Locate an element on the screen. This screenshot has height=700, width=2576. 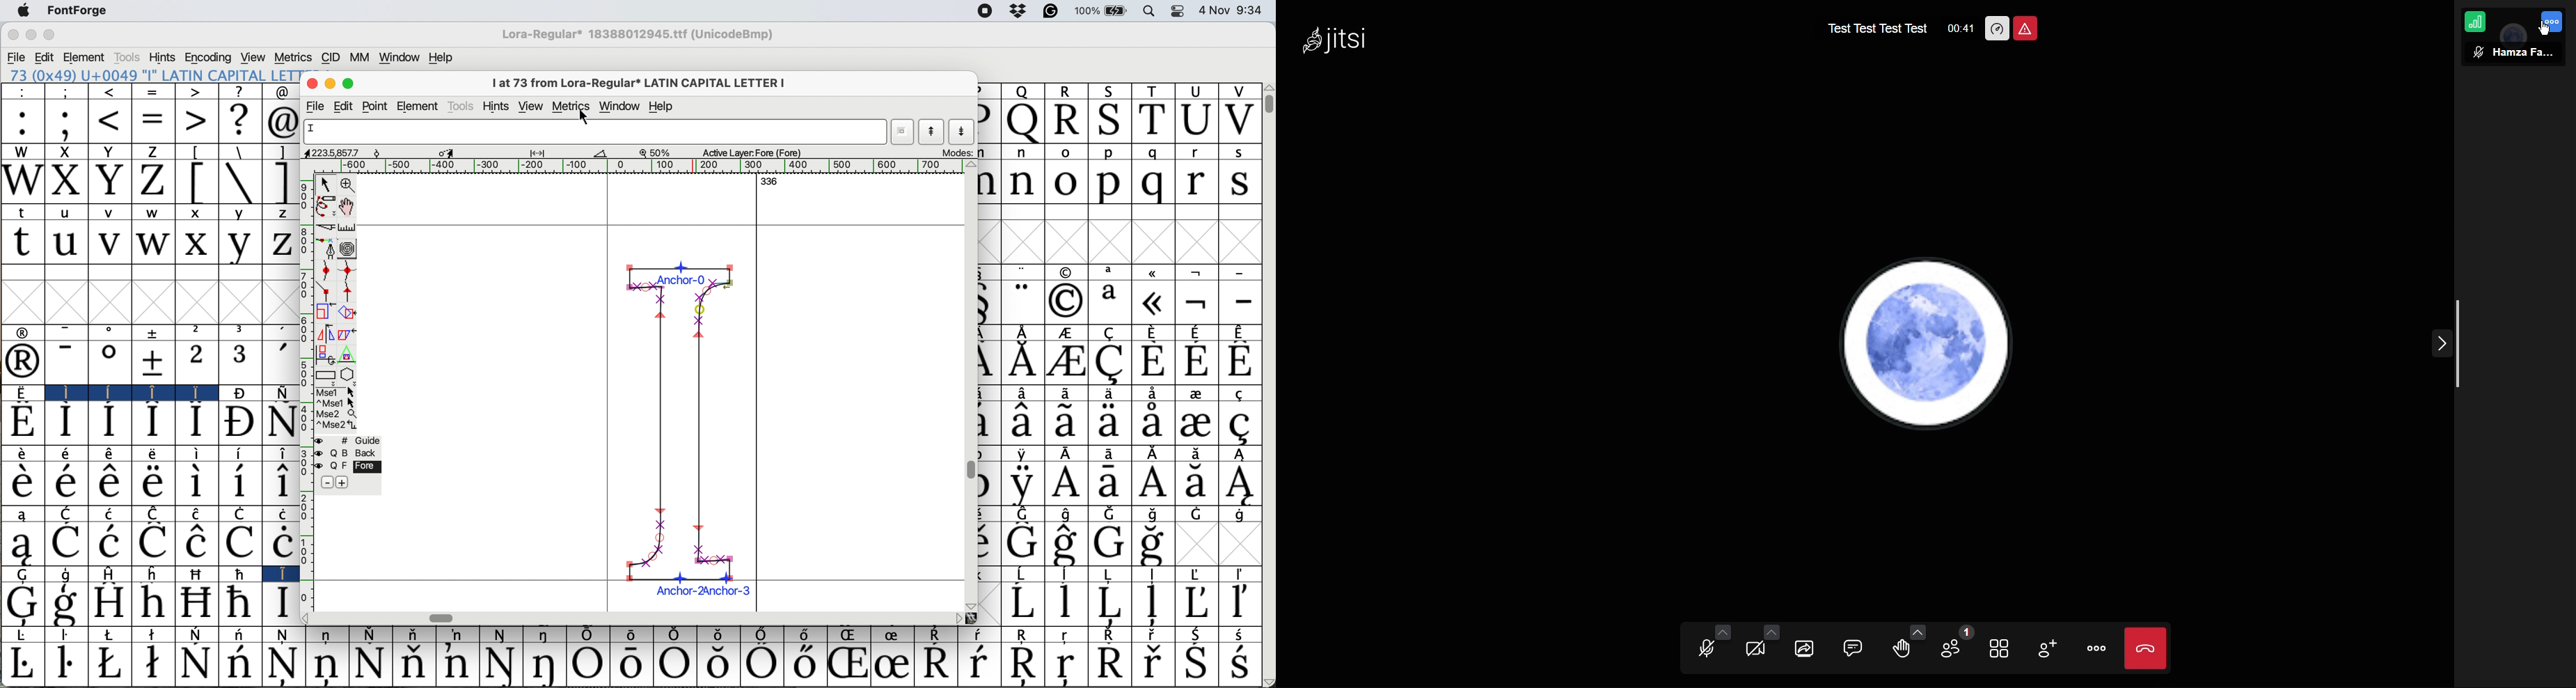
[ is located at coordinates (197, 182).